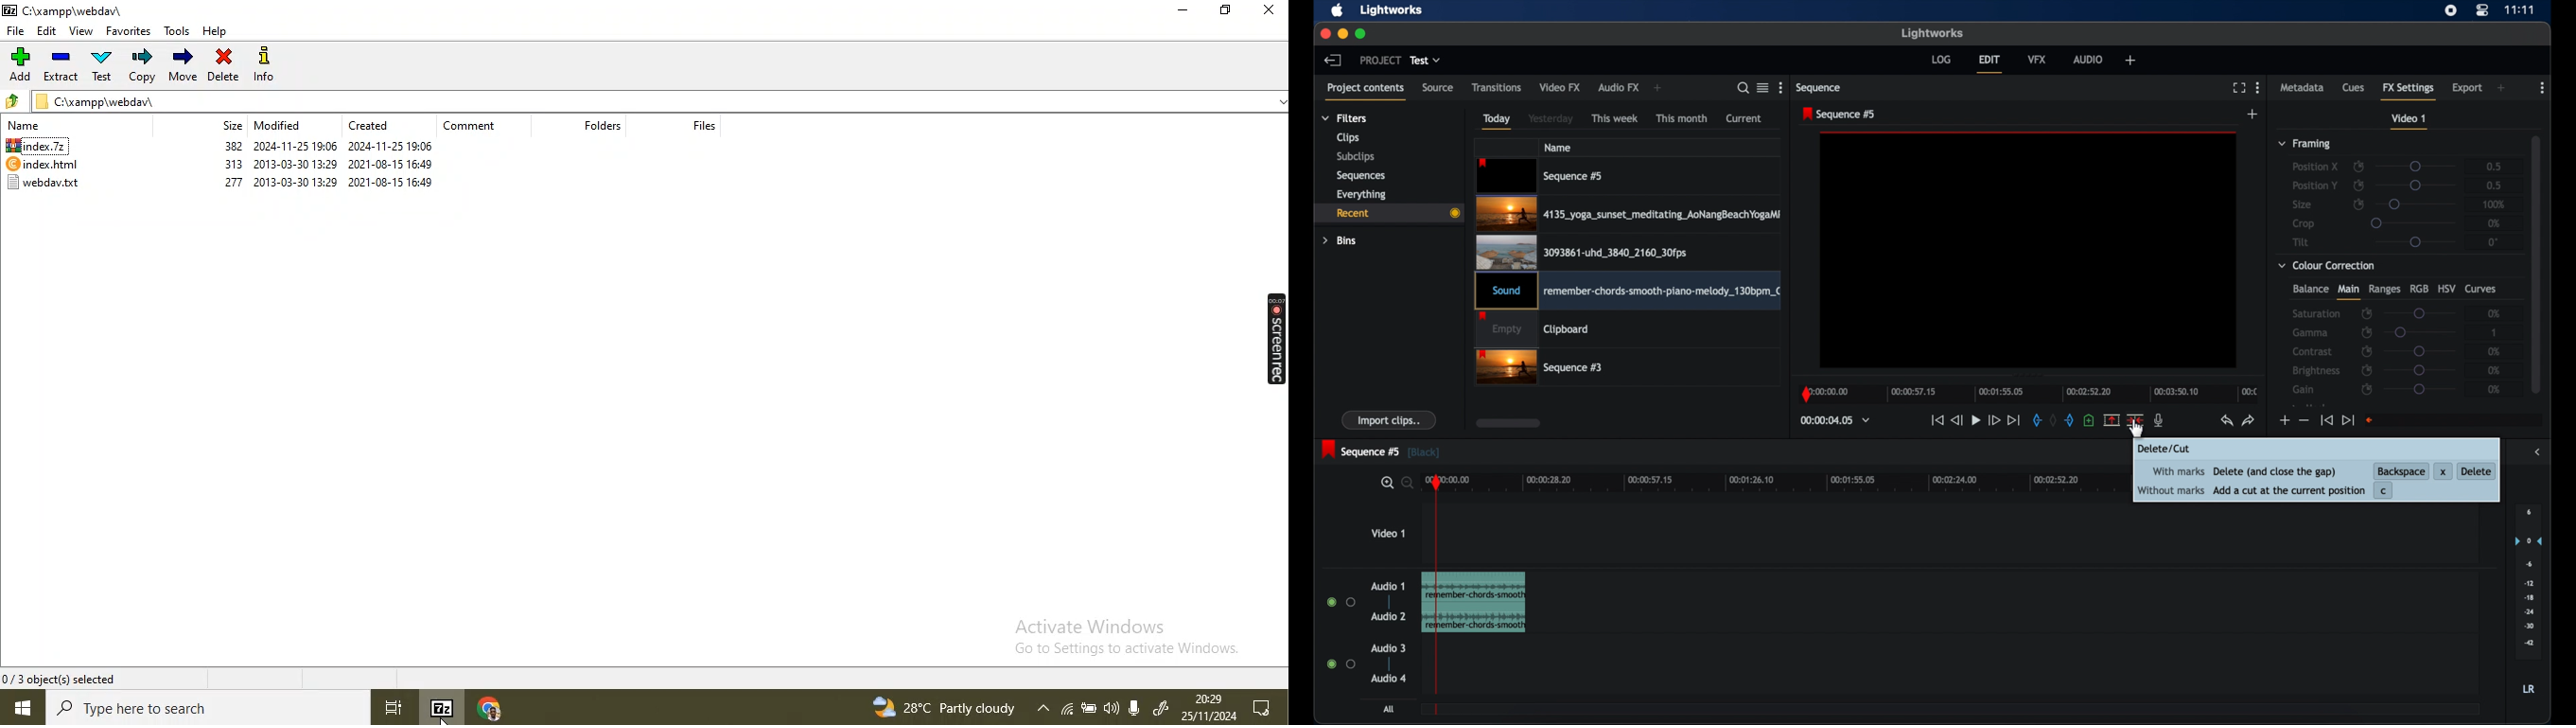 The width and height of the screenshot is (2576, 728). I want to click on back, so click(1333, 60).